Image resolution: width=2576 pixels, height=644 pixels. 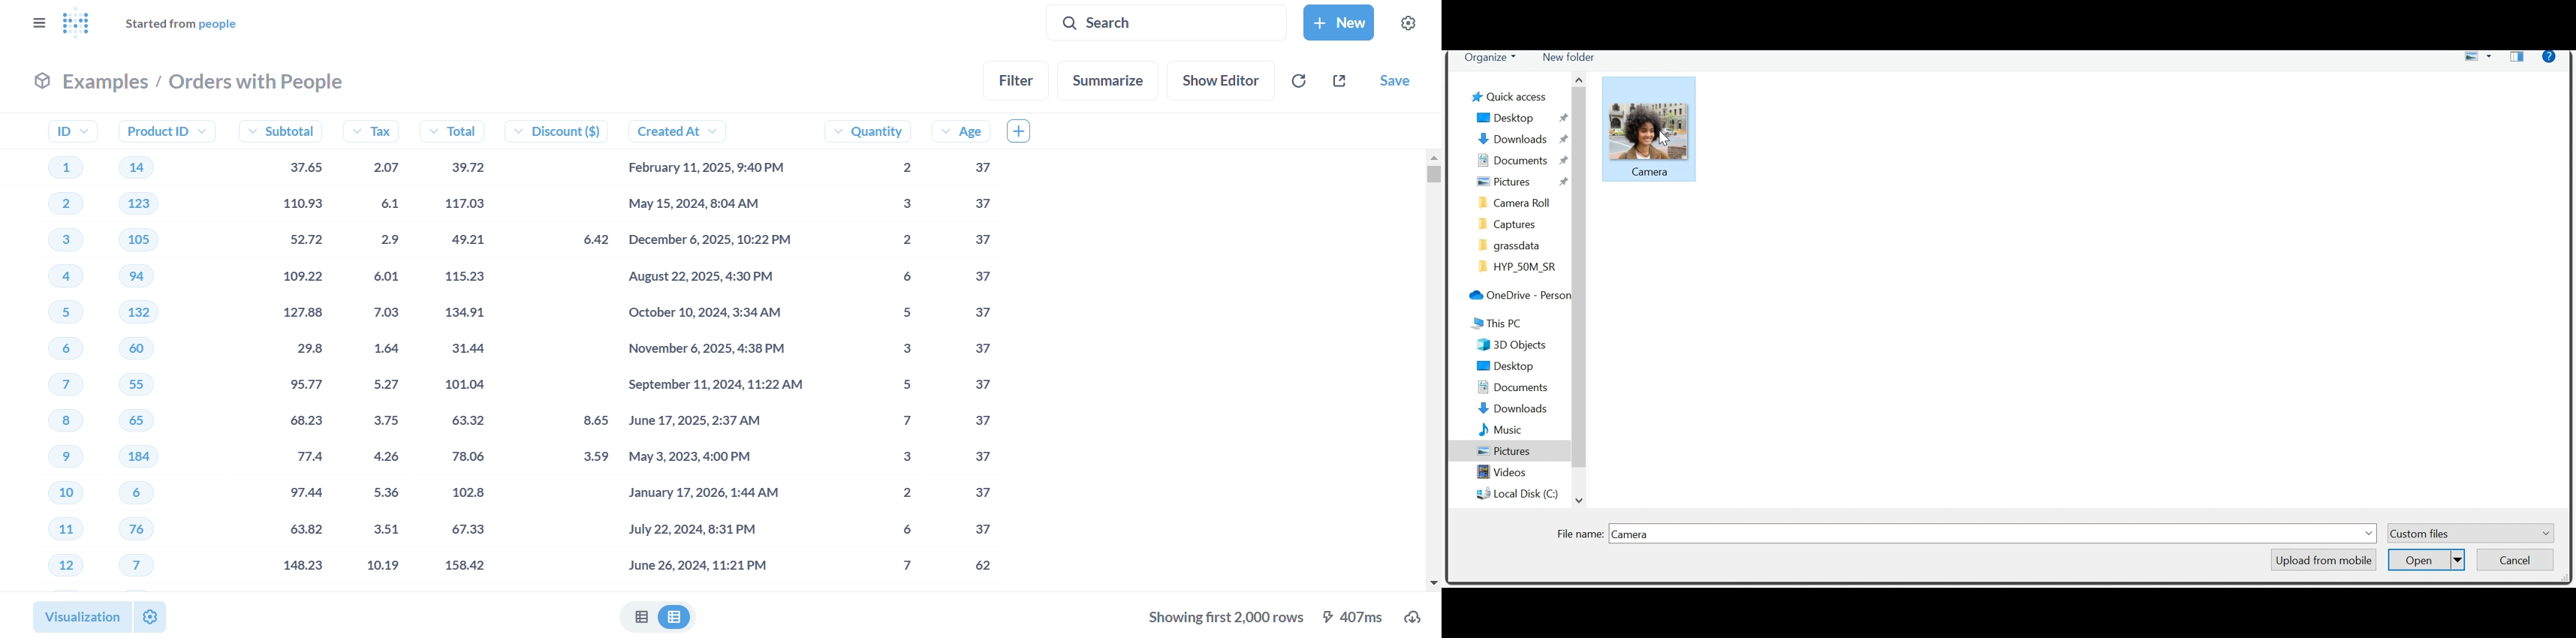 What do you see at coordinates (1514, 295) in the screenshot?
I see `OneDrive` at bounding box center [1514, 295].